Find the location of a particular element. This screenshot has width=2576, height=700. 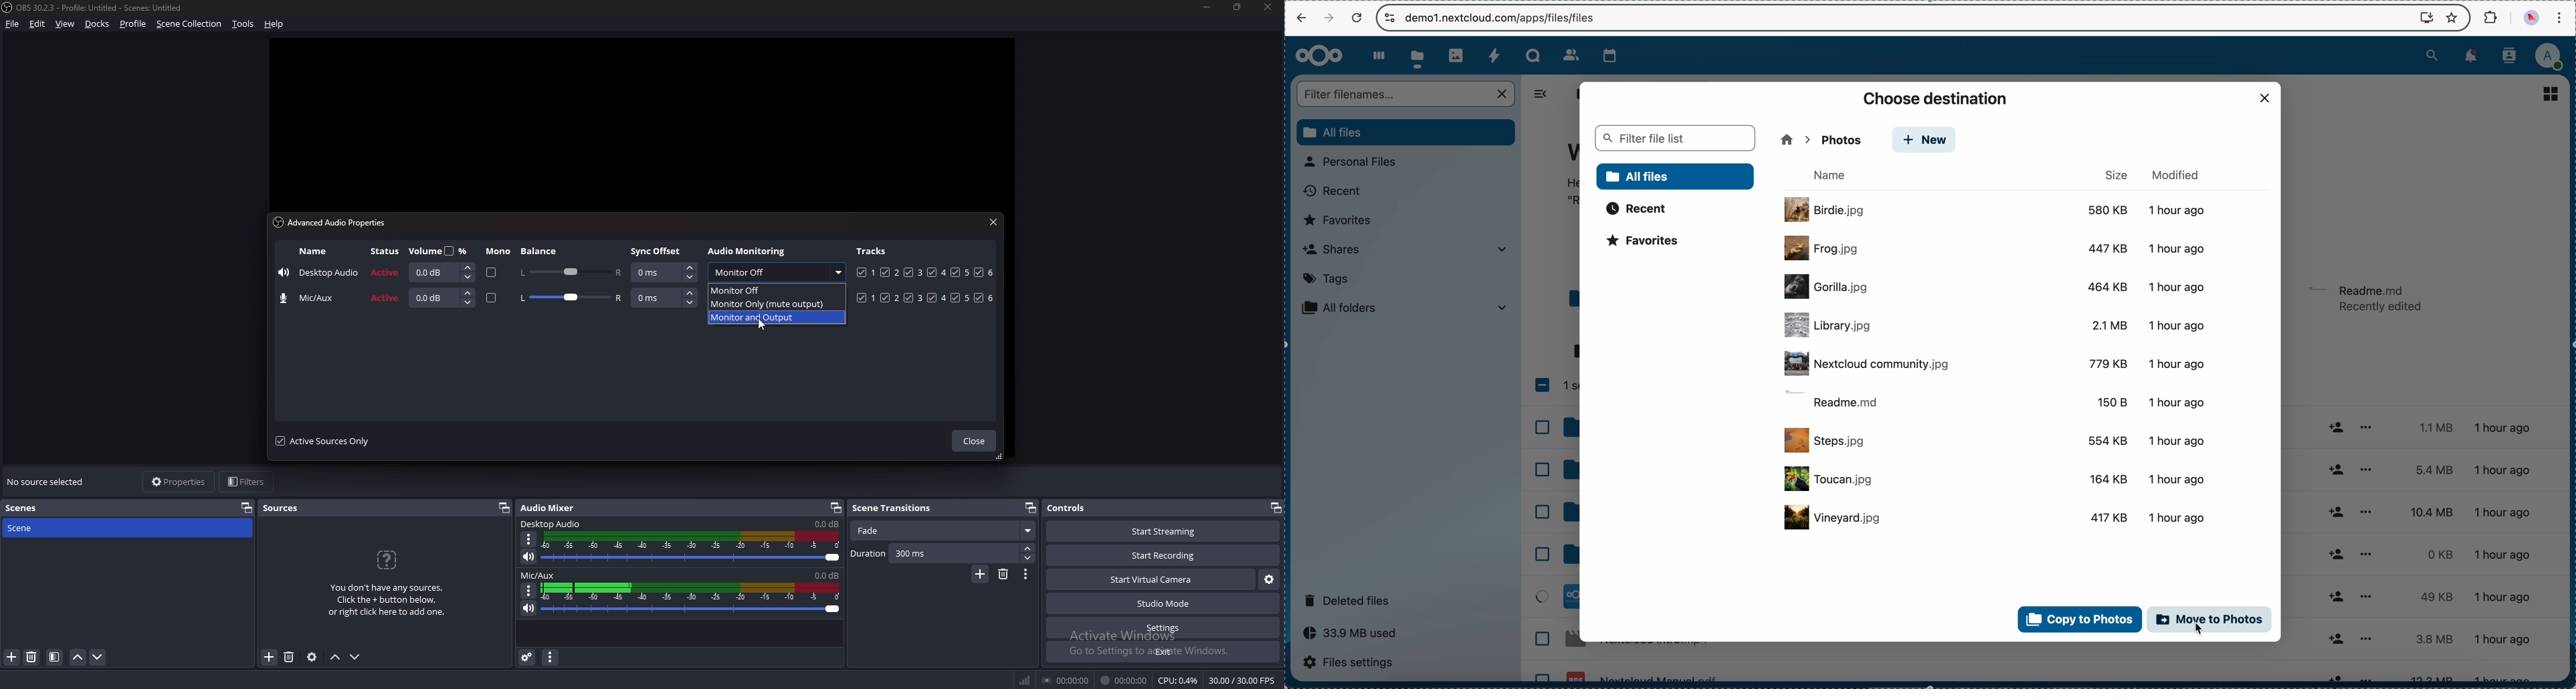

file is located at coordinates (1999, 248).